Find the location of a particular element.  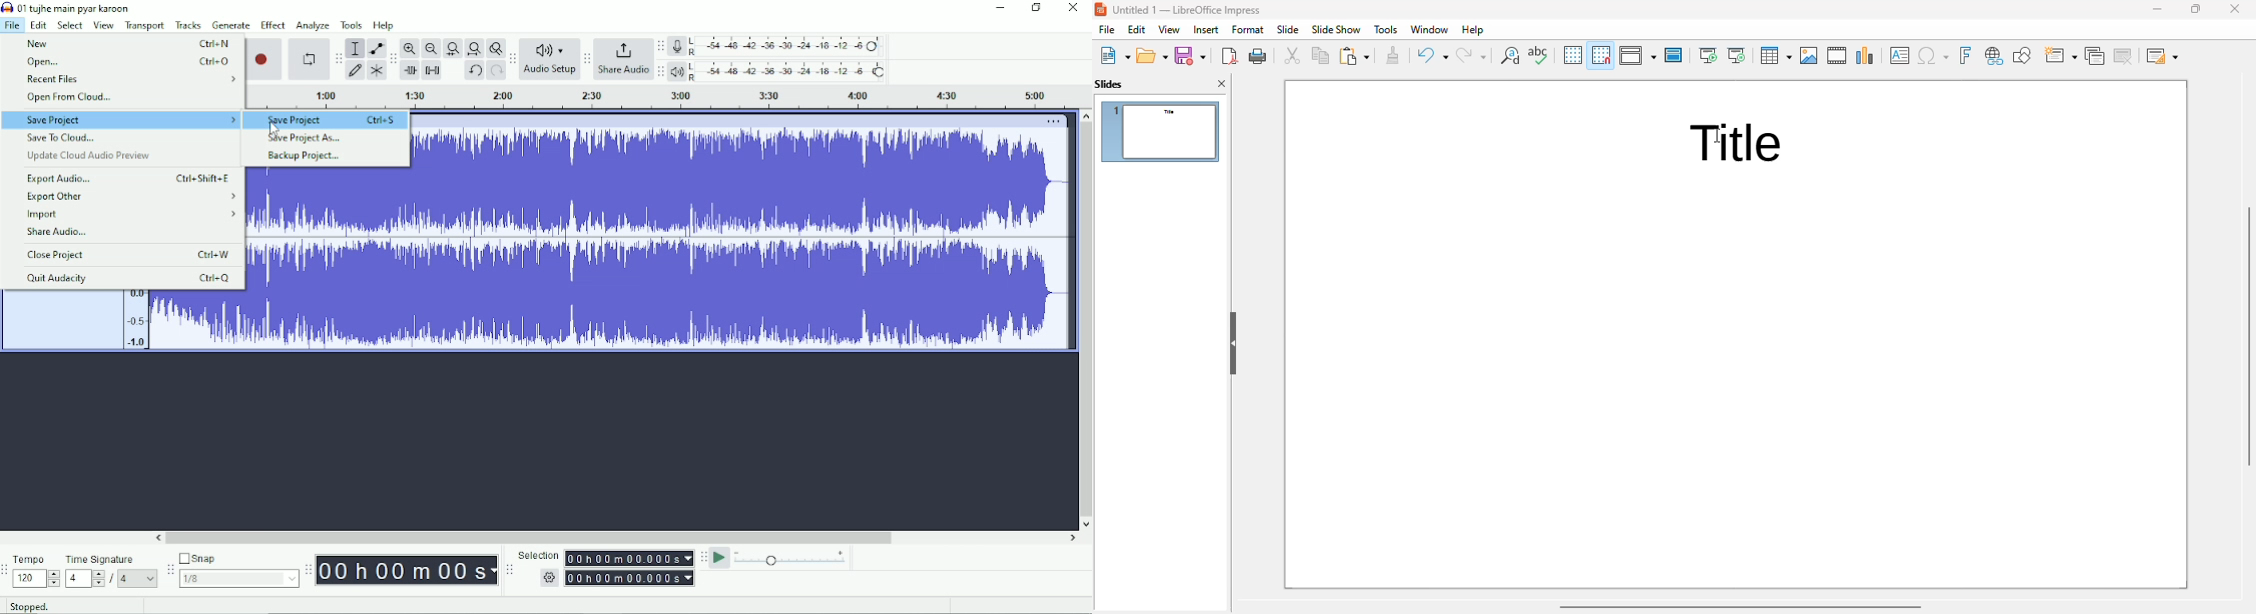

spelling is located at coordinates (1539, 55).